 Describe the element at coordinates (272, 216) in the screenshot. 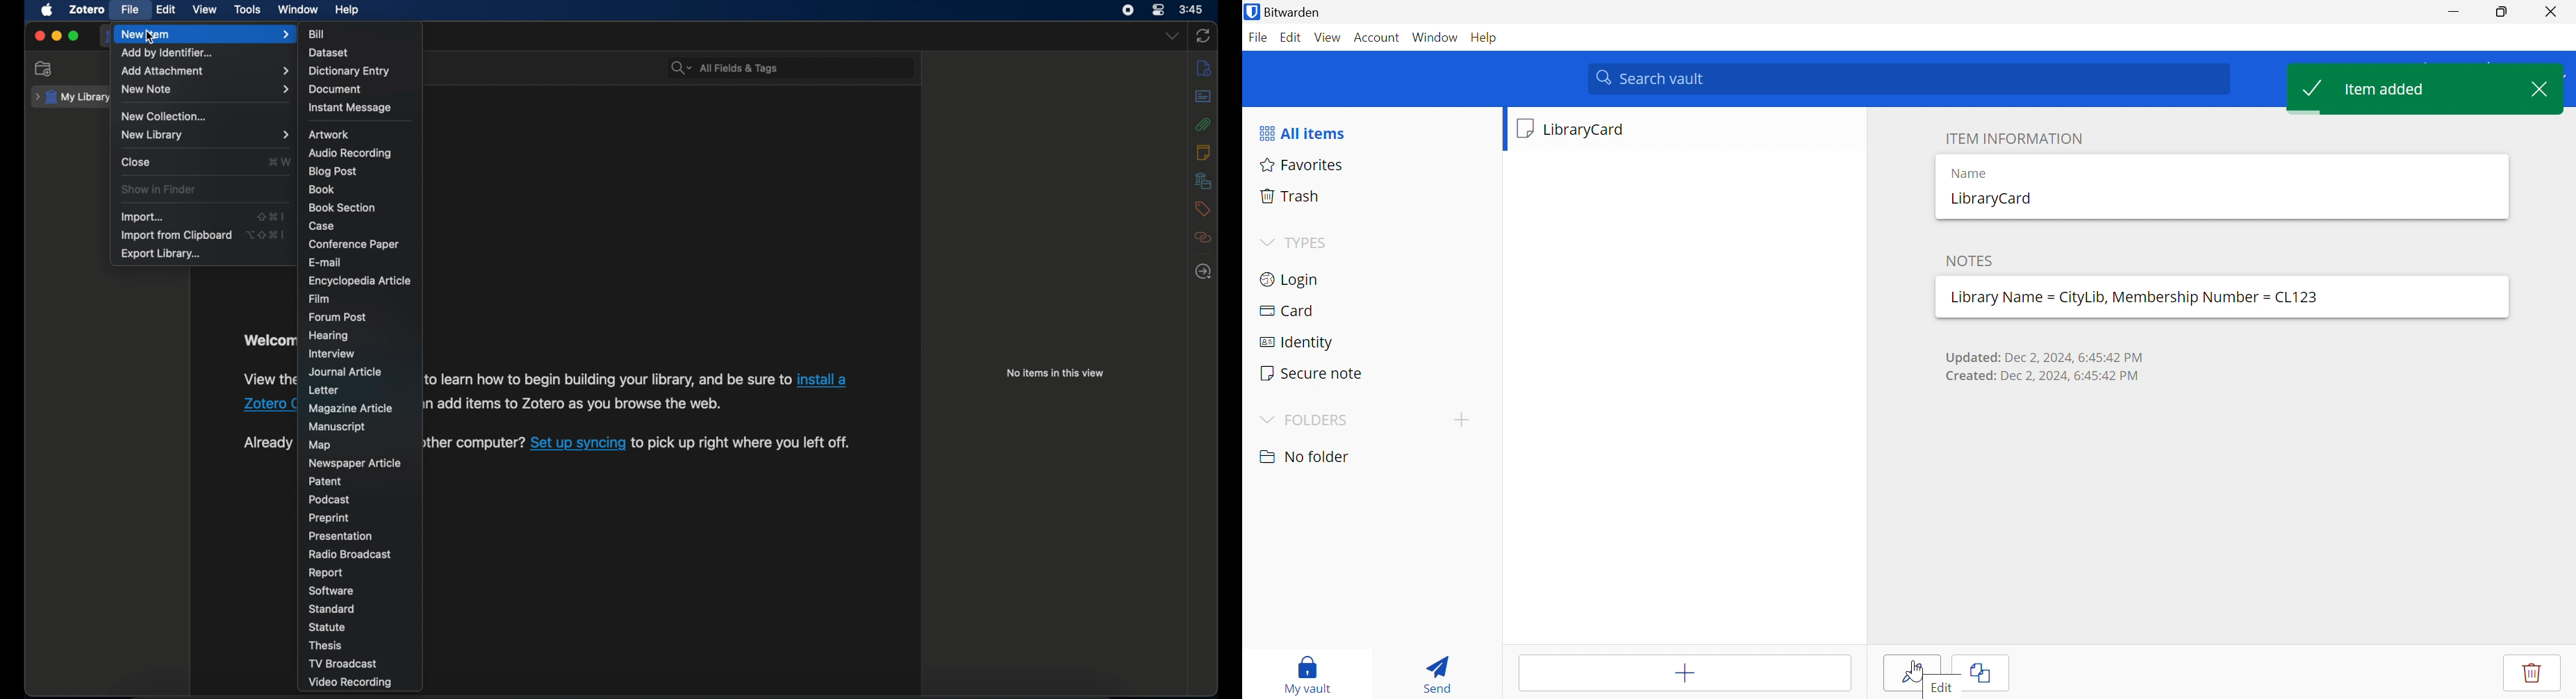

I see `shortcut` at that location.